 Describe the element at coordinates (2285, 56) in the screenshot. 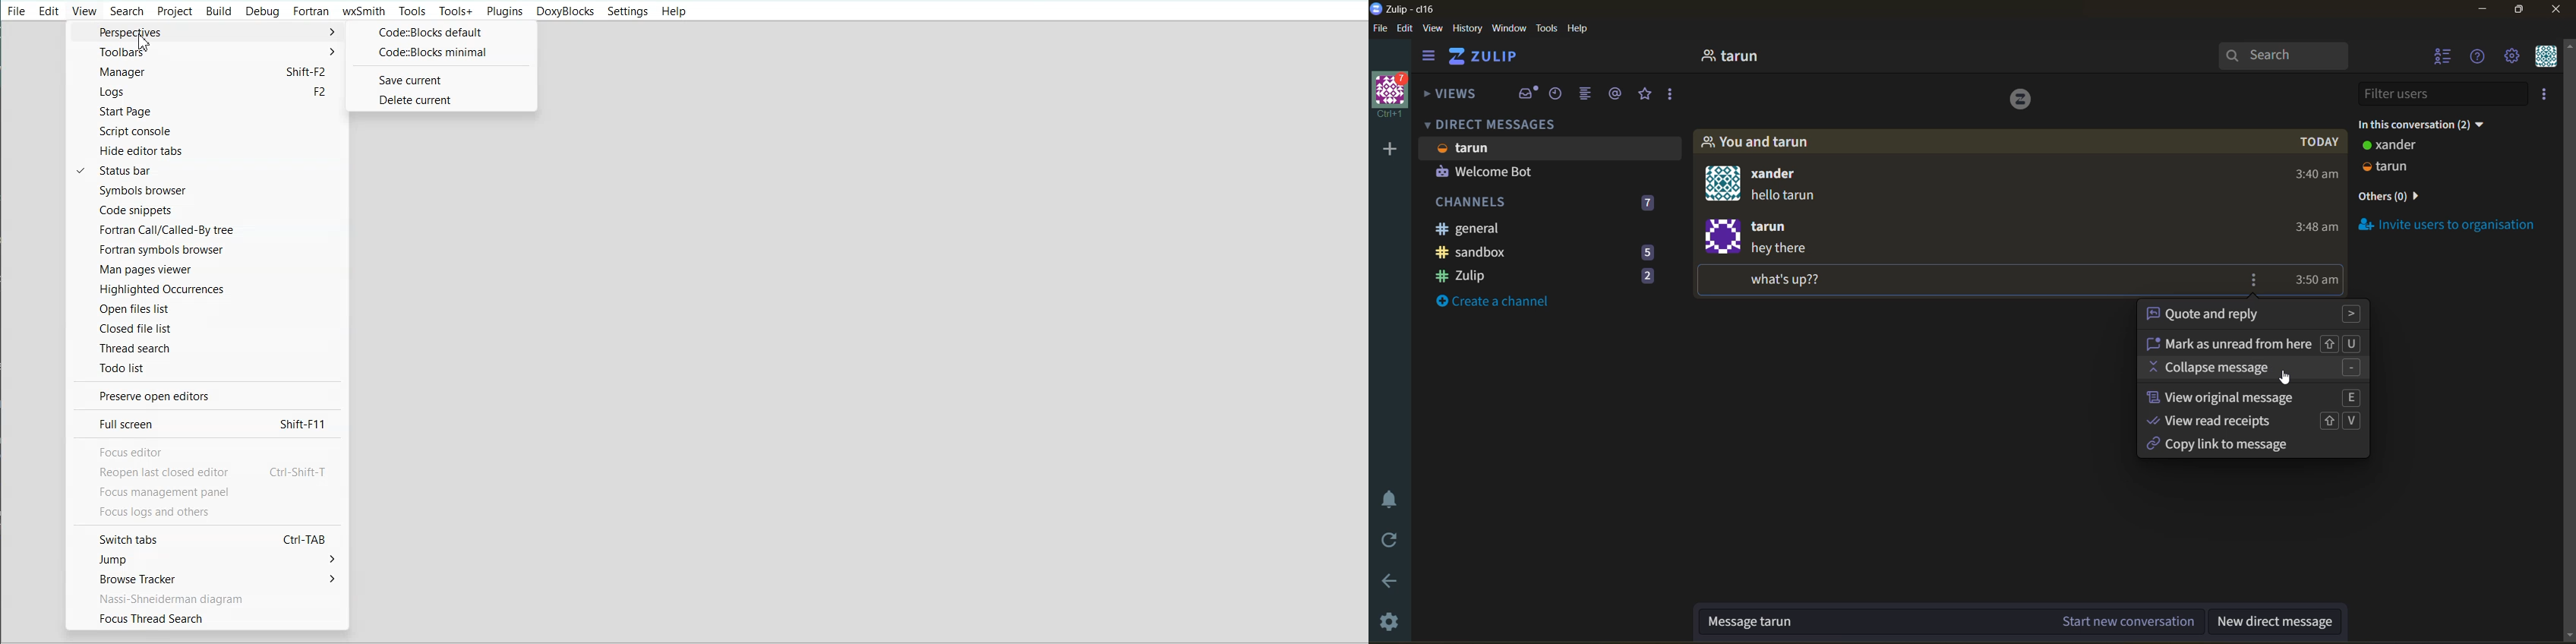

I see `search` at that location.